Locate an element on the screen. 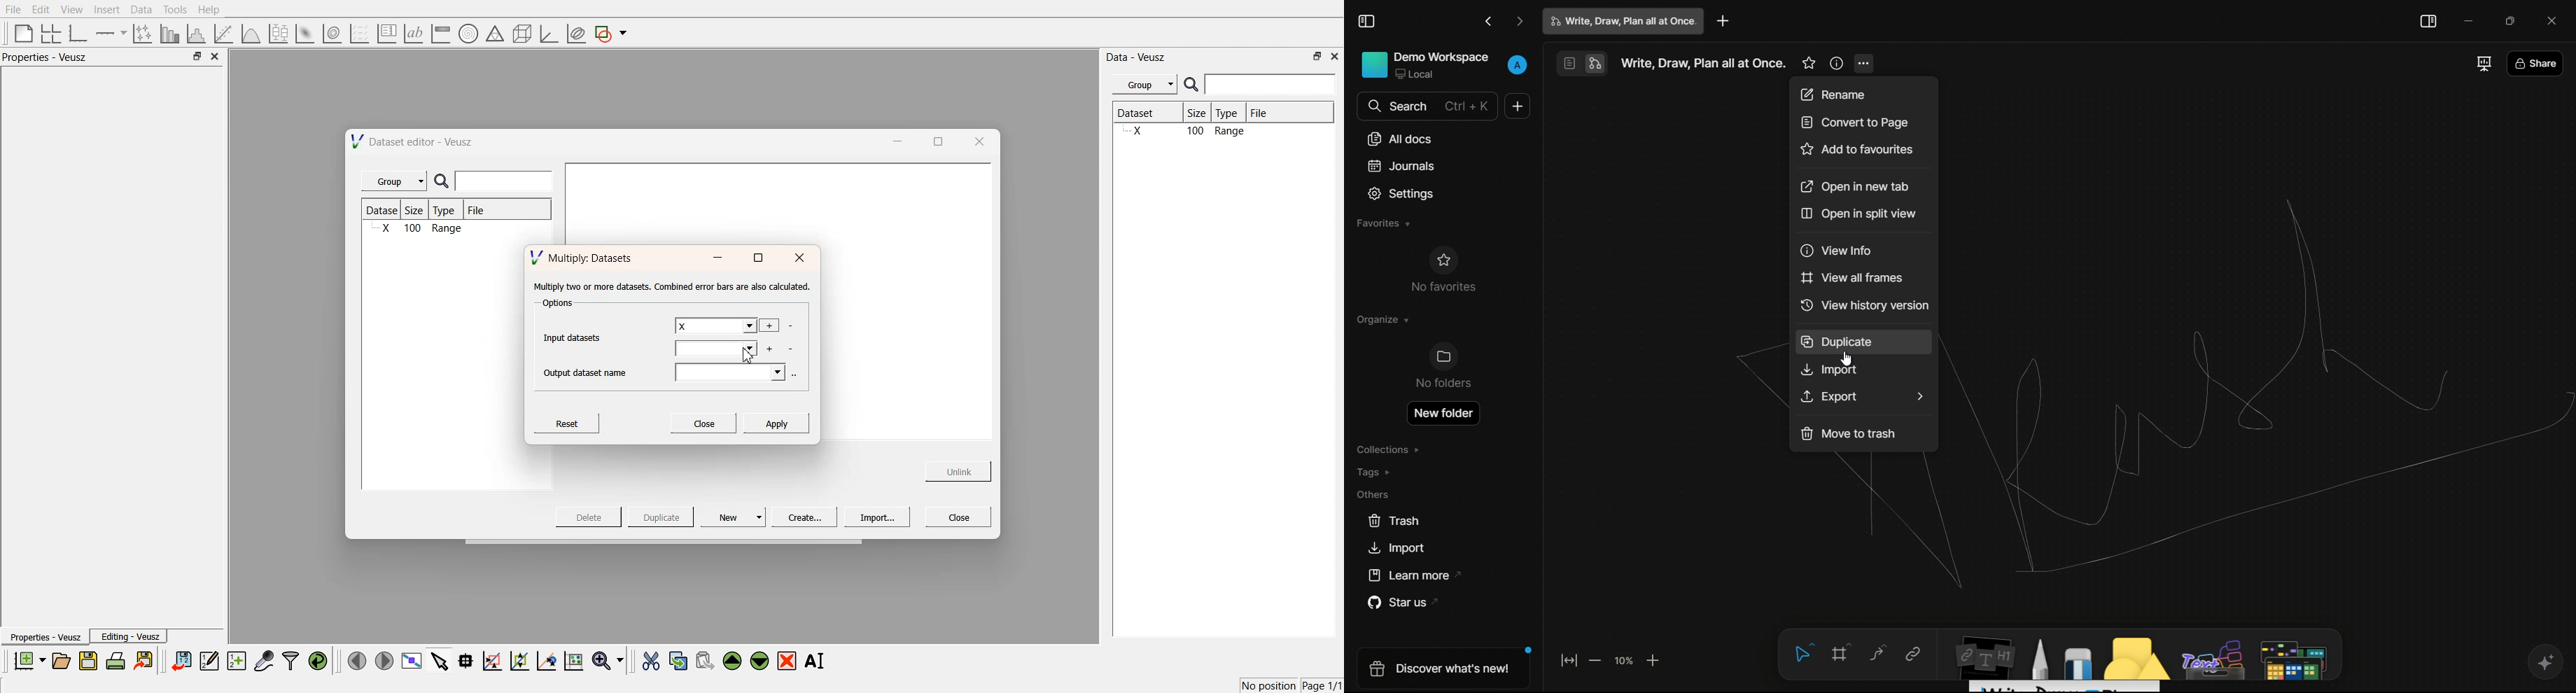  full screen is located at coordinates (2482, 65).